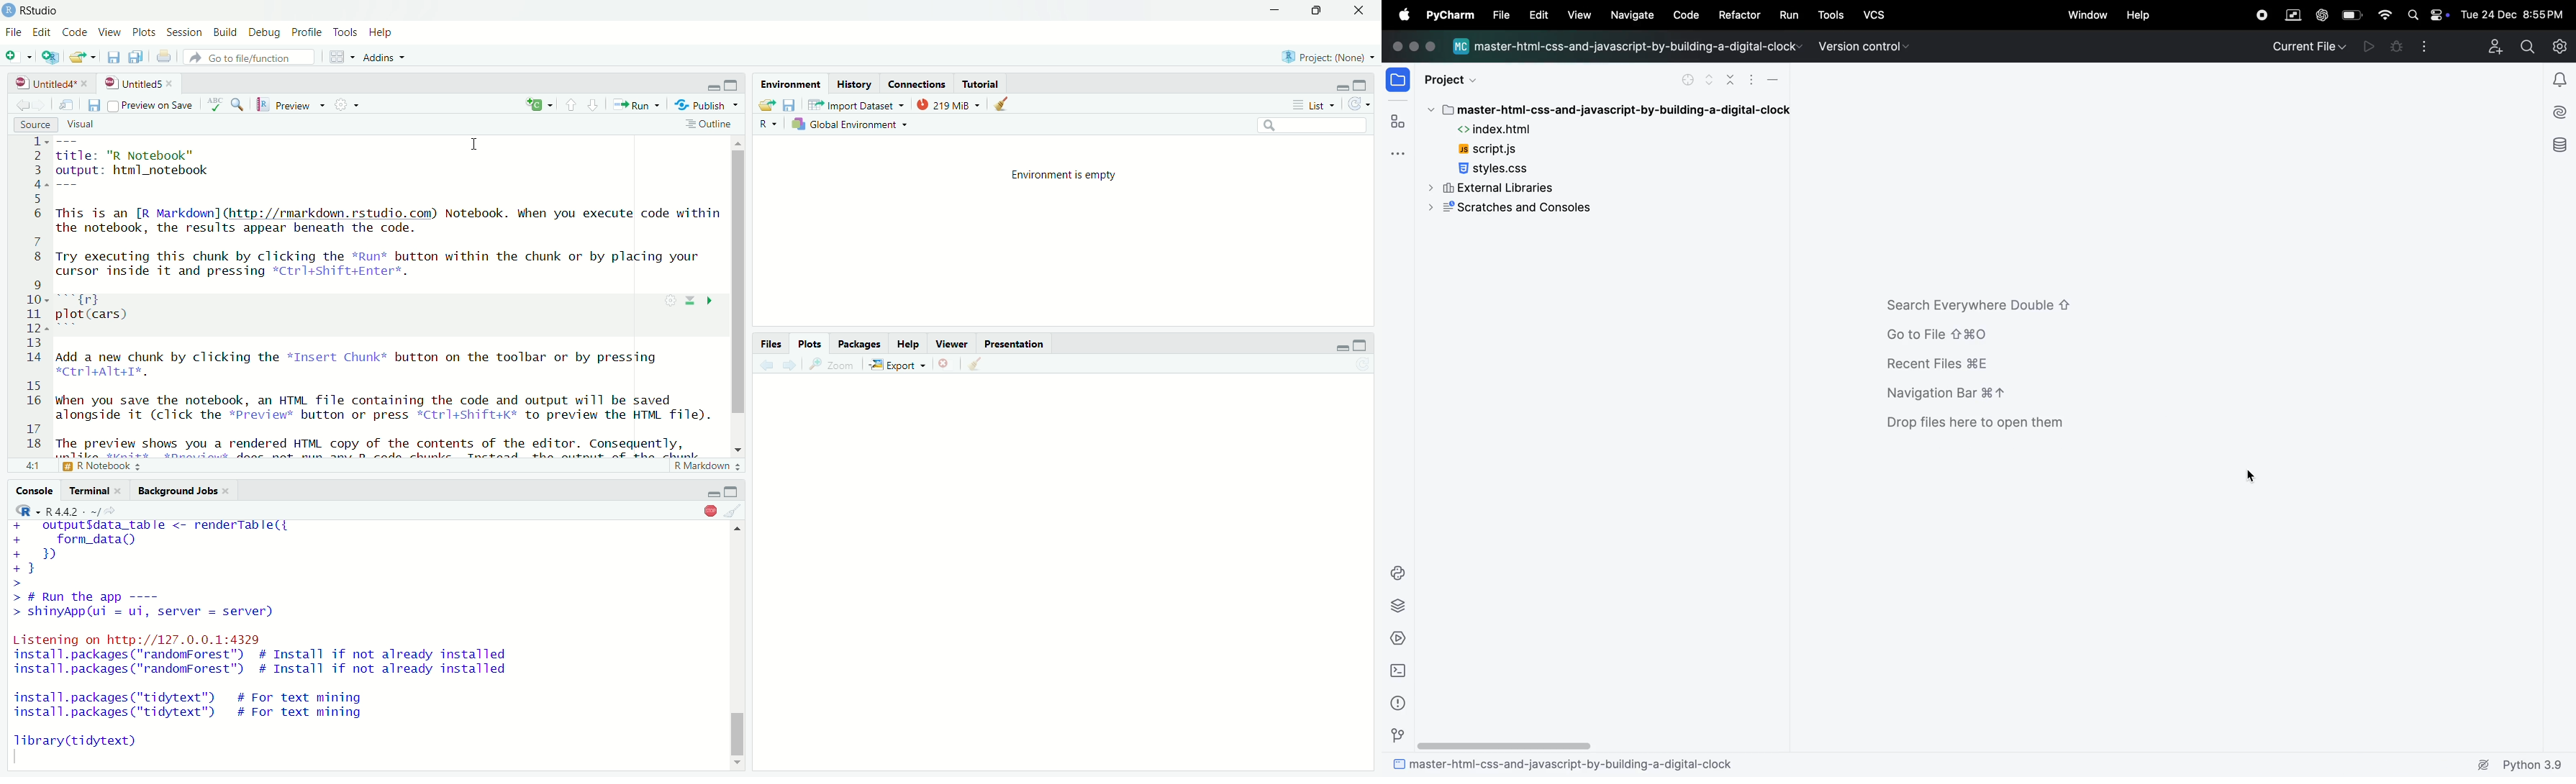  I want to click on Environment is empty, so click(1062, 173).